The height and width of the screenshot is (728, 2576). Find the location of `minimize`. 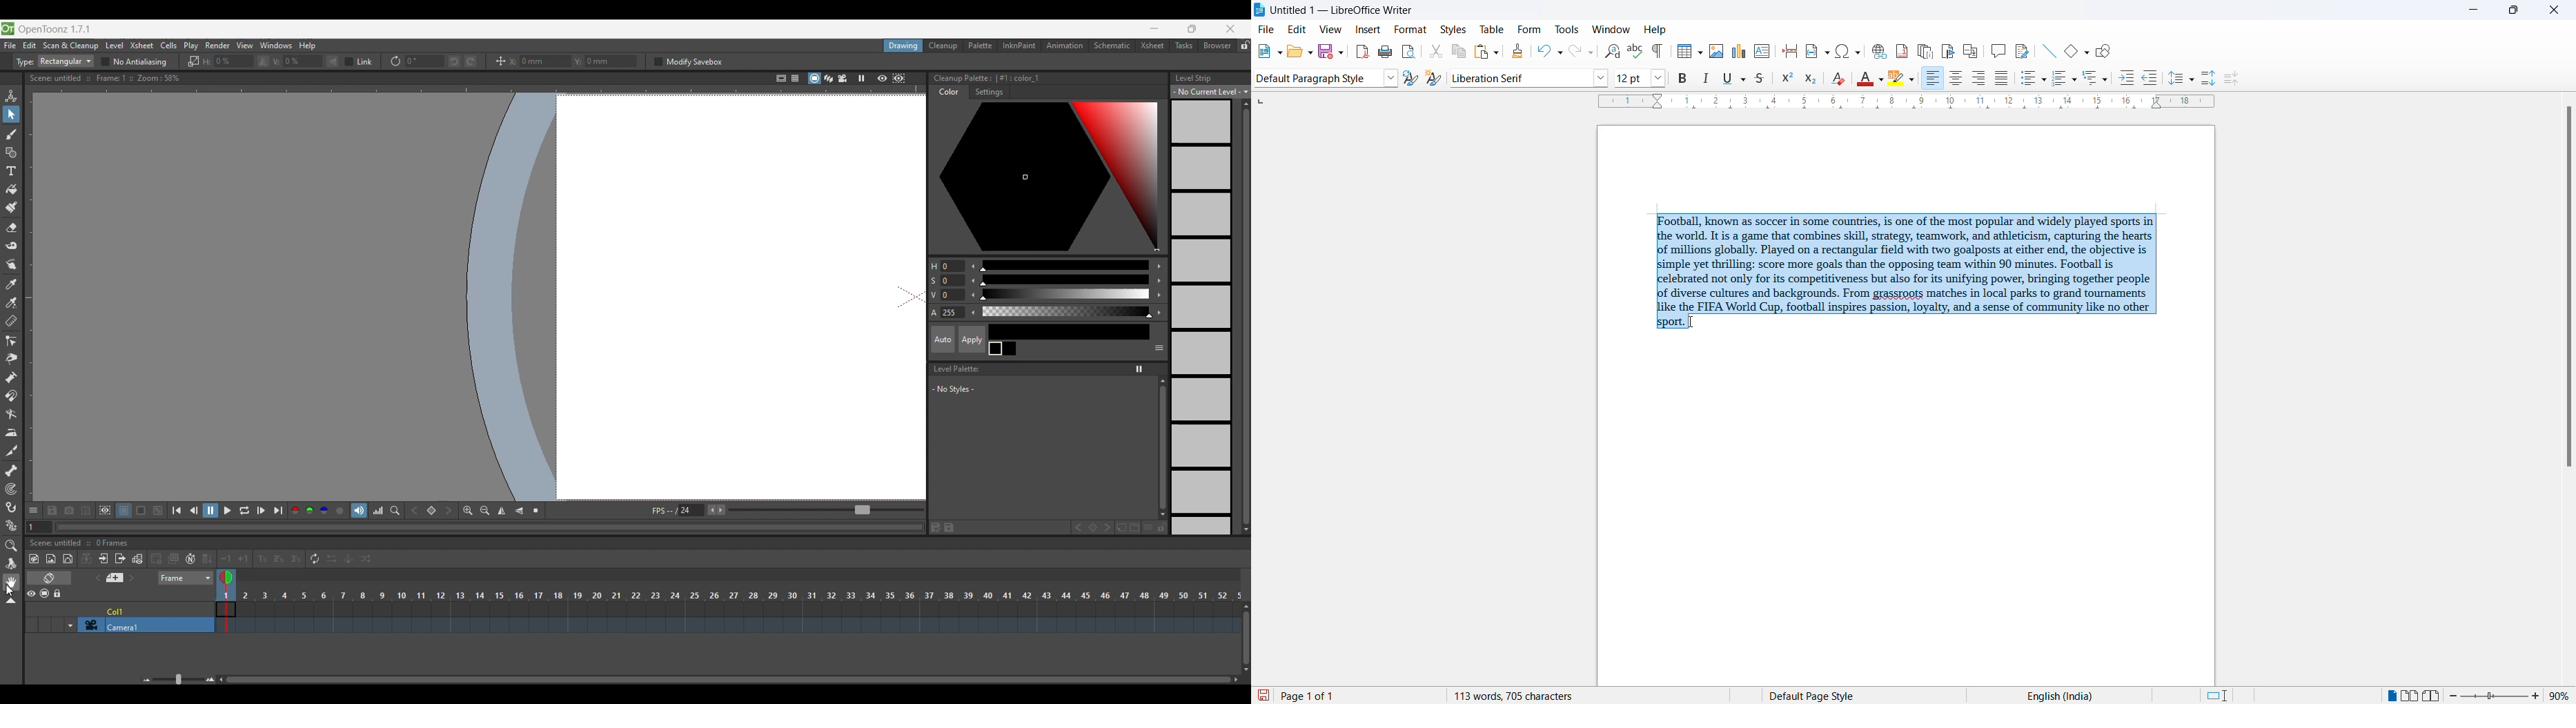

minimize is located at coordinates (2467, 10).